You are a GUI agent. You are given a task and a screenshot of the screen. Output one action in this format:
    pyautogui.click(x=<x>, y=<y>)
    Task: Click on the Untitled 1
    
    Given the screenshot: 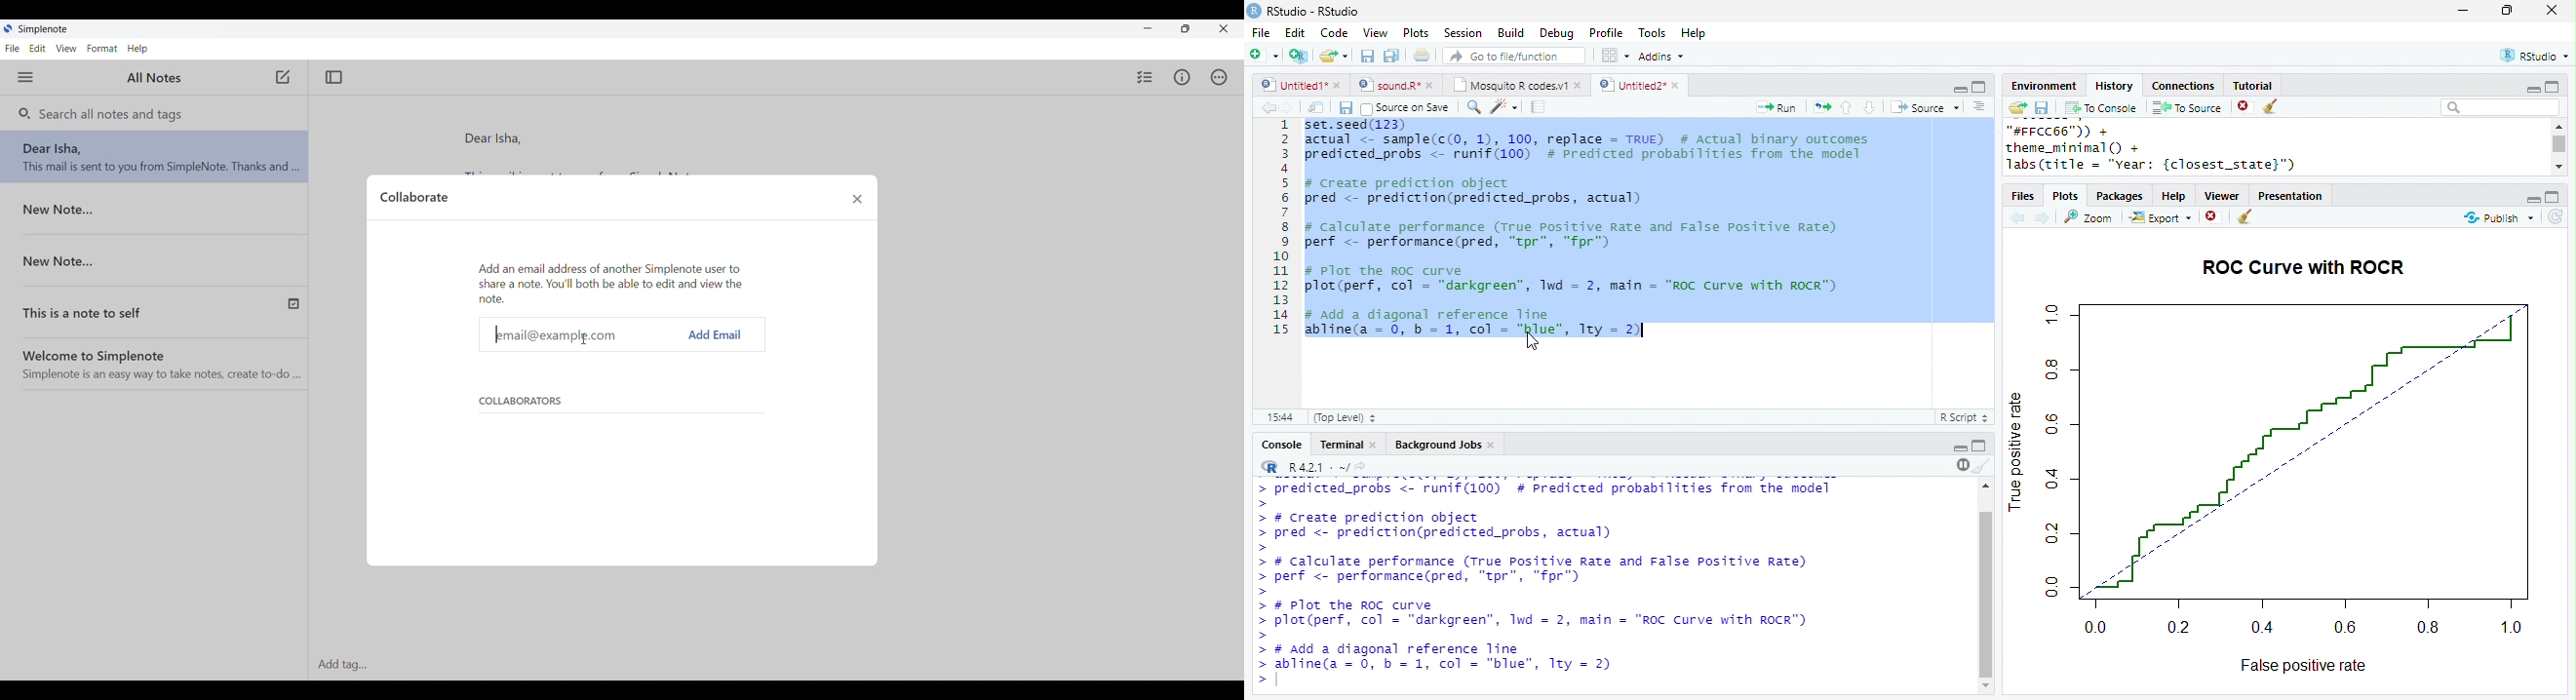 What is the action you would take?
    pyautogui.click(x=1291, y=84)
    